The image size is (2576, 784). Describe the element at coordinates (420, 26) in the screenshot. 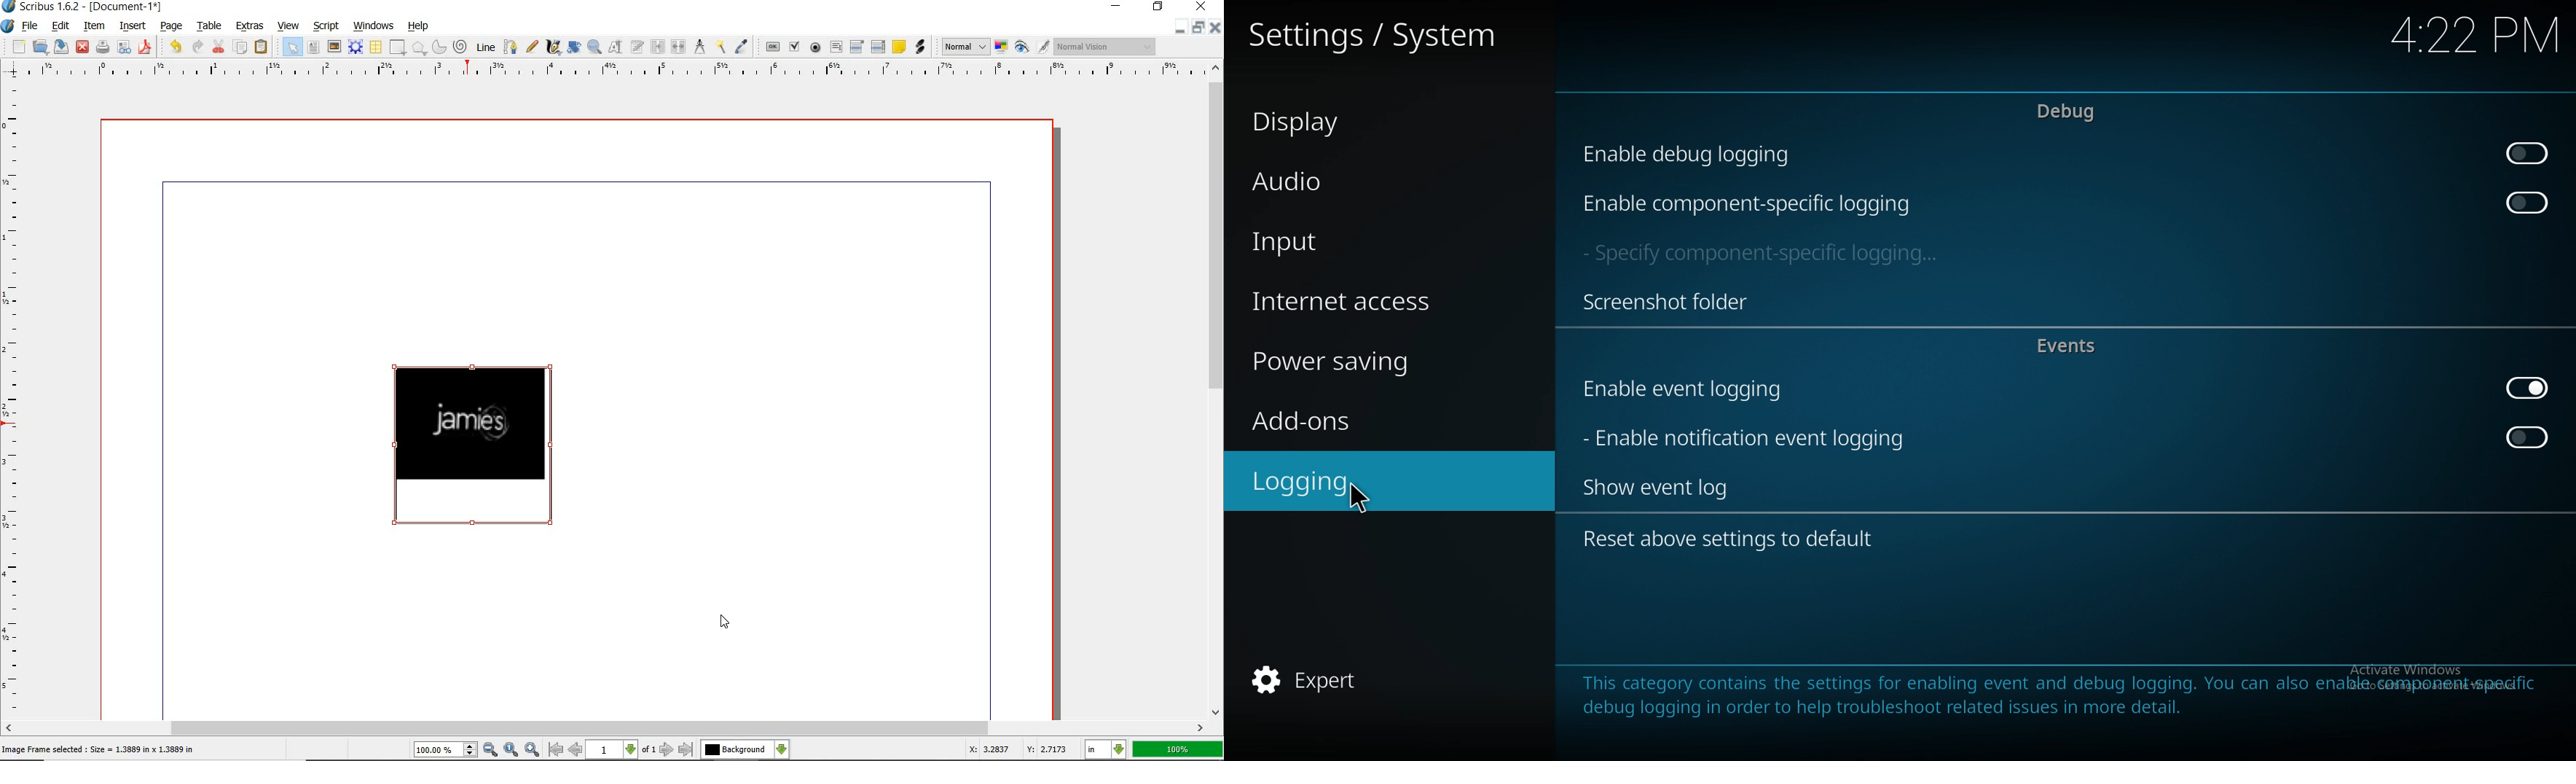

I see `help` at that location.